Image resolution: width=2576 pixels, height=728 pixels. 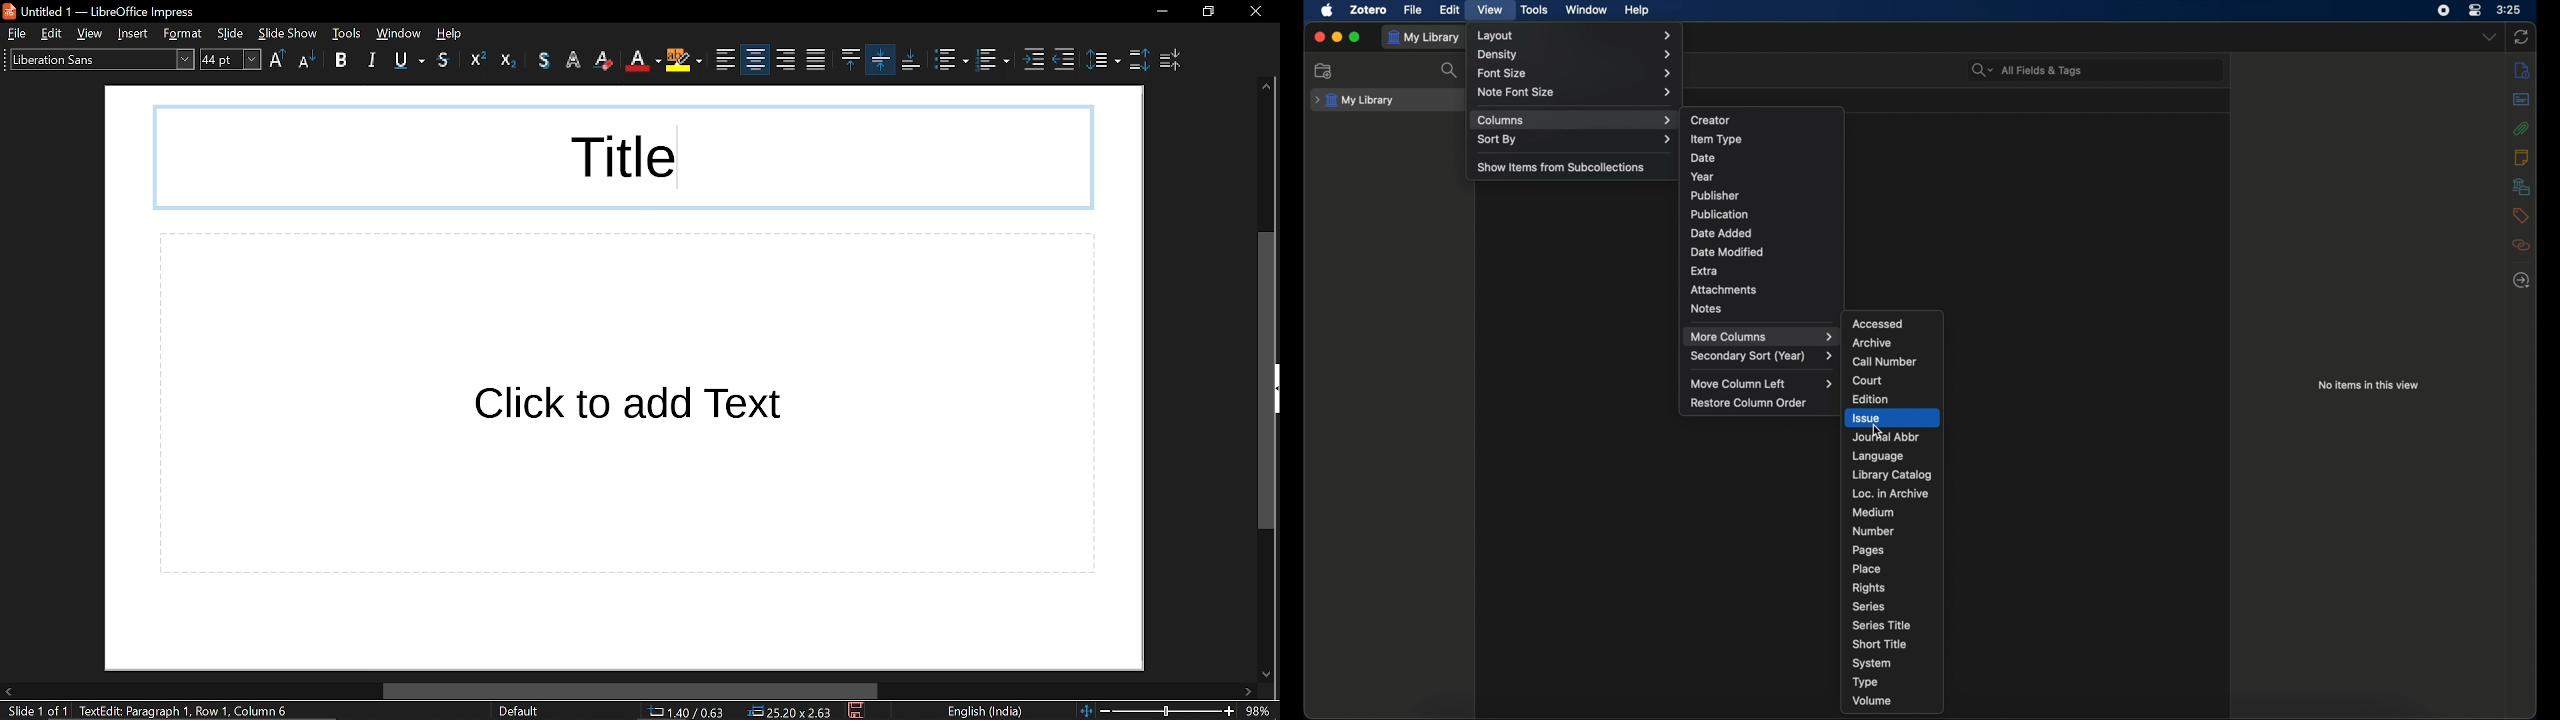 What do you see at coordinates (1561, 167) in the screenshot?
I see `show items from subcollections` at bounding box center [1561, 167].